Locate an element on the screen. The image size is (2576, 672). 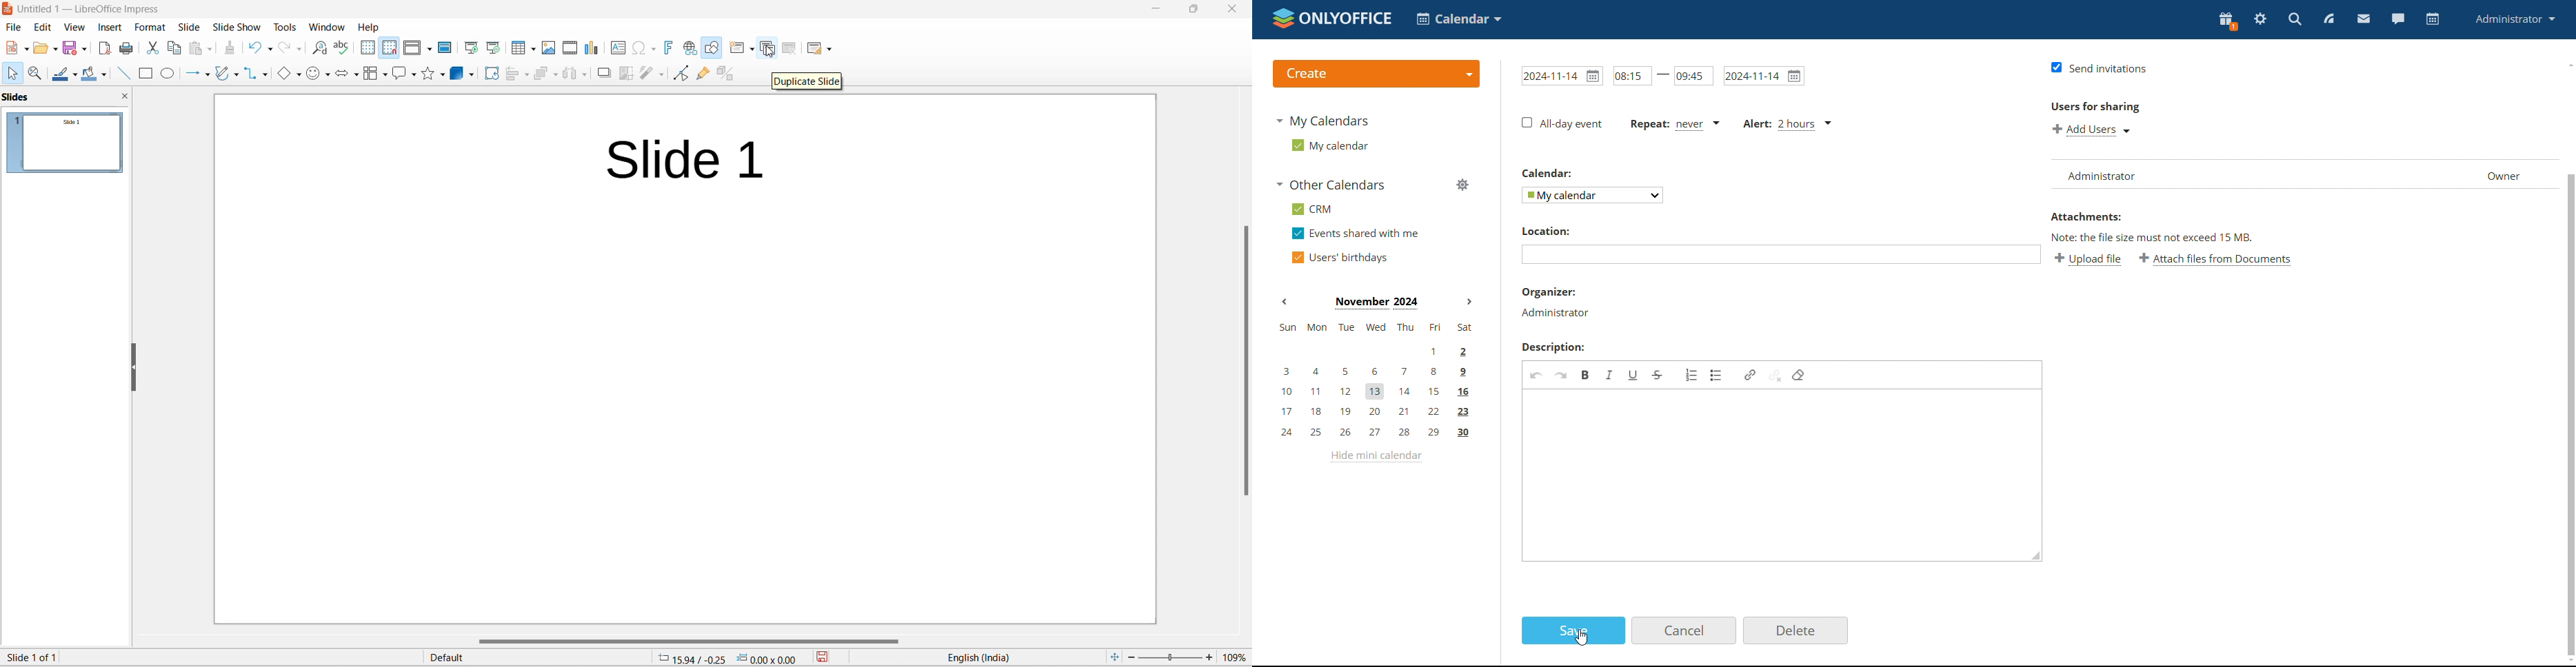
spellings is located at coordinates (342, 48).